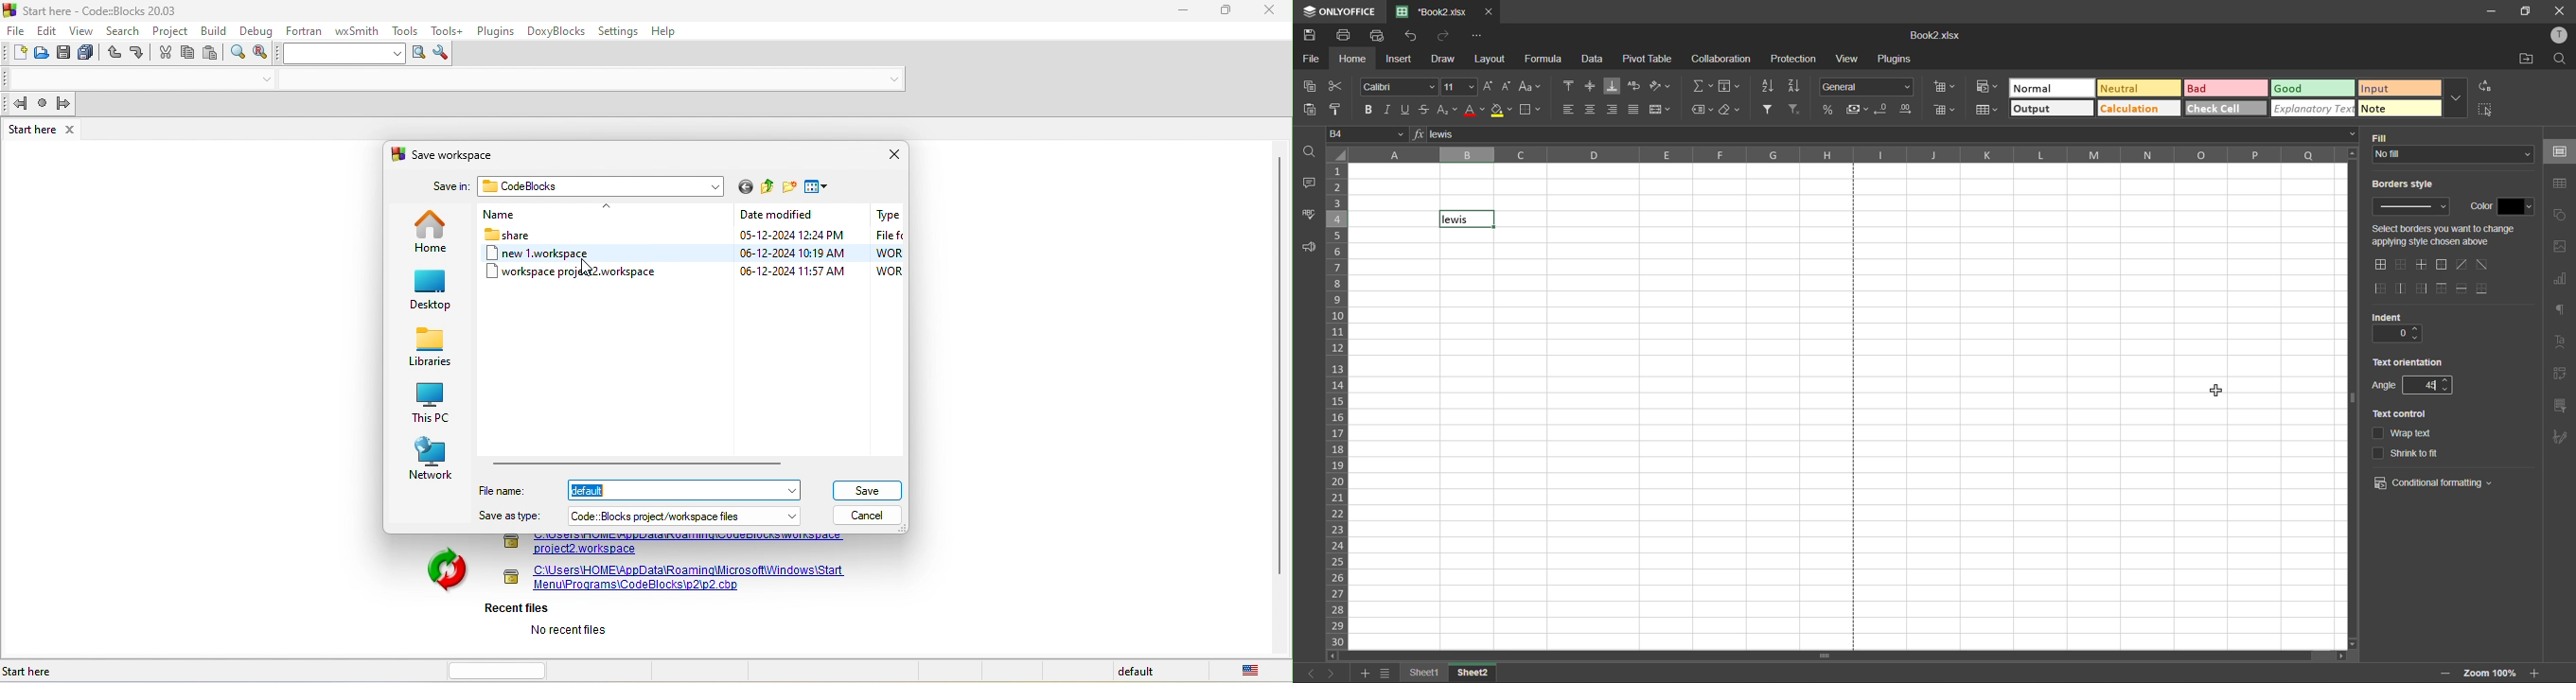 This screenshot has width=2576, height=700. What do you see at coordinates (1659, 109) in the screenshot?
I see `merge and center` at bounding box center [1659, 109].